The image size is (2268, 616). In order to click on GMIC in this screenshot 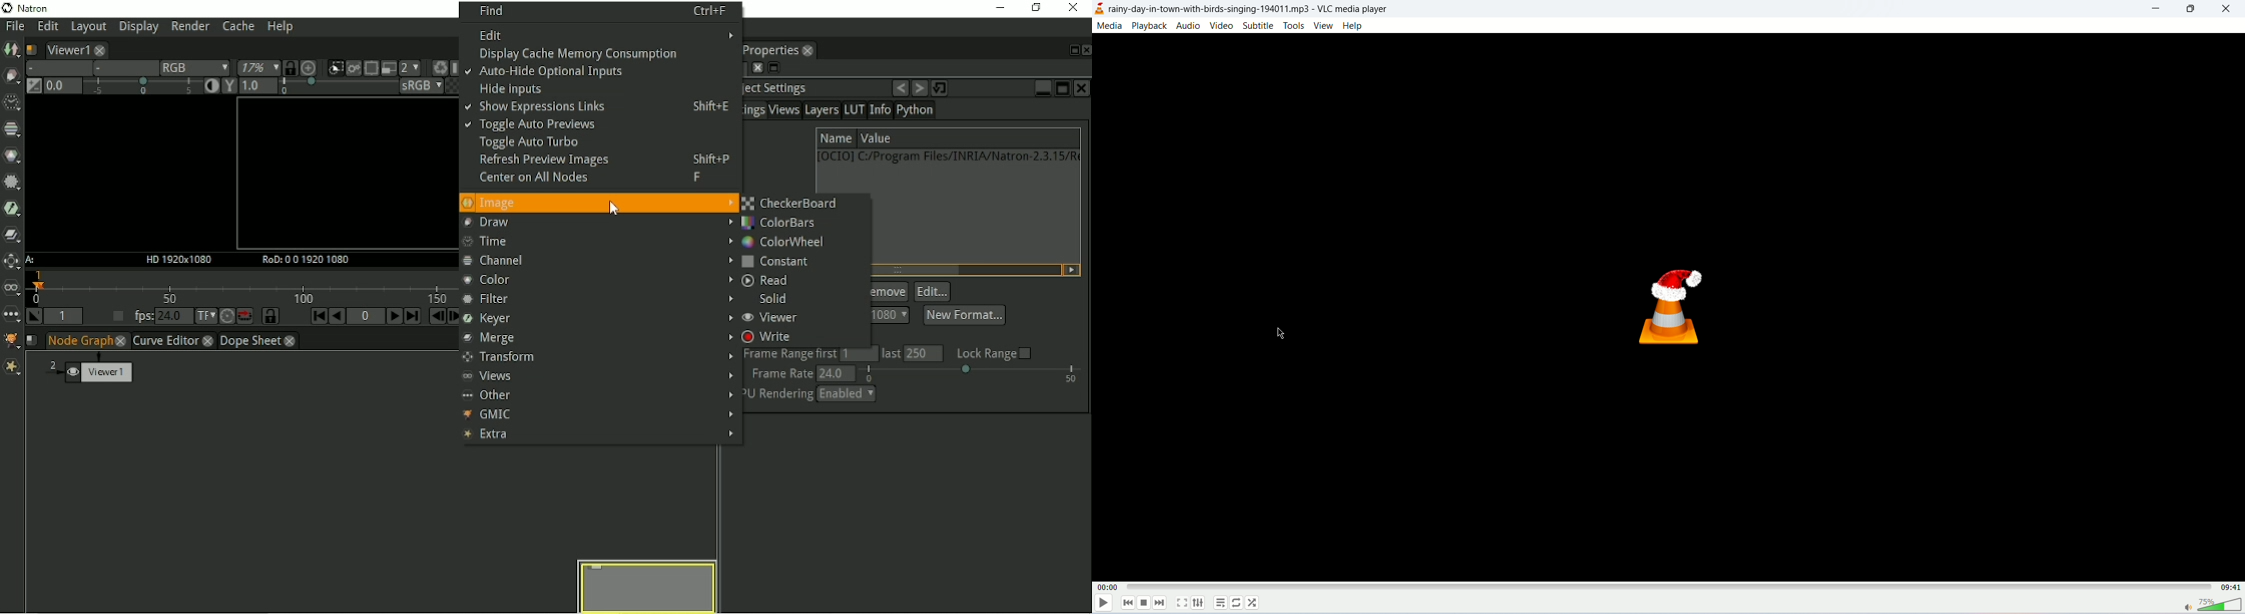, I will do `click(599, 414)`.